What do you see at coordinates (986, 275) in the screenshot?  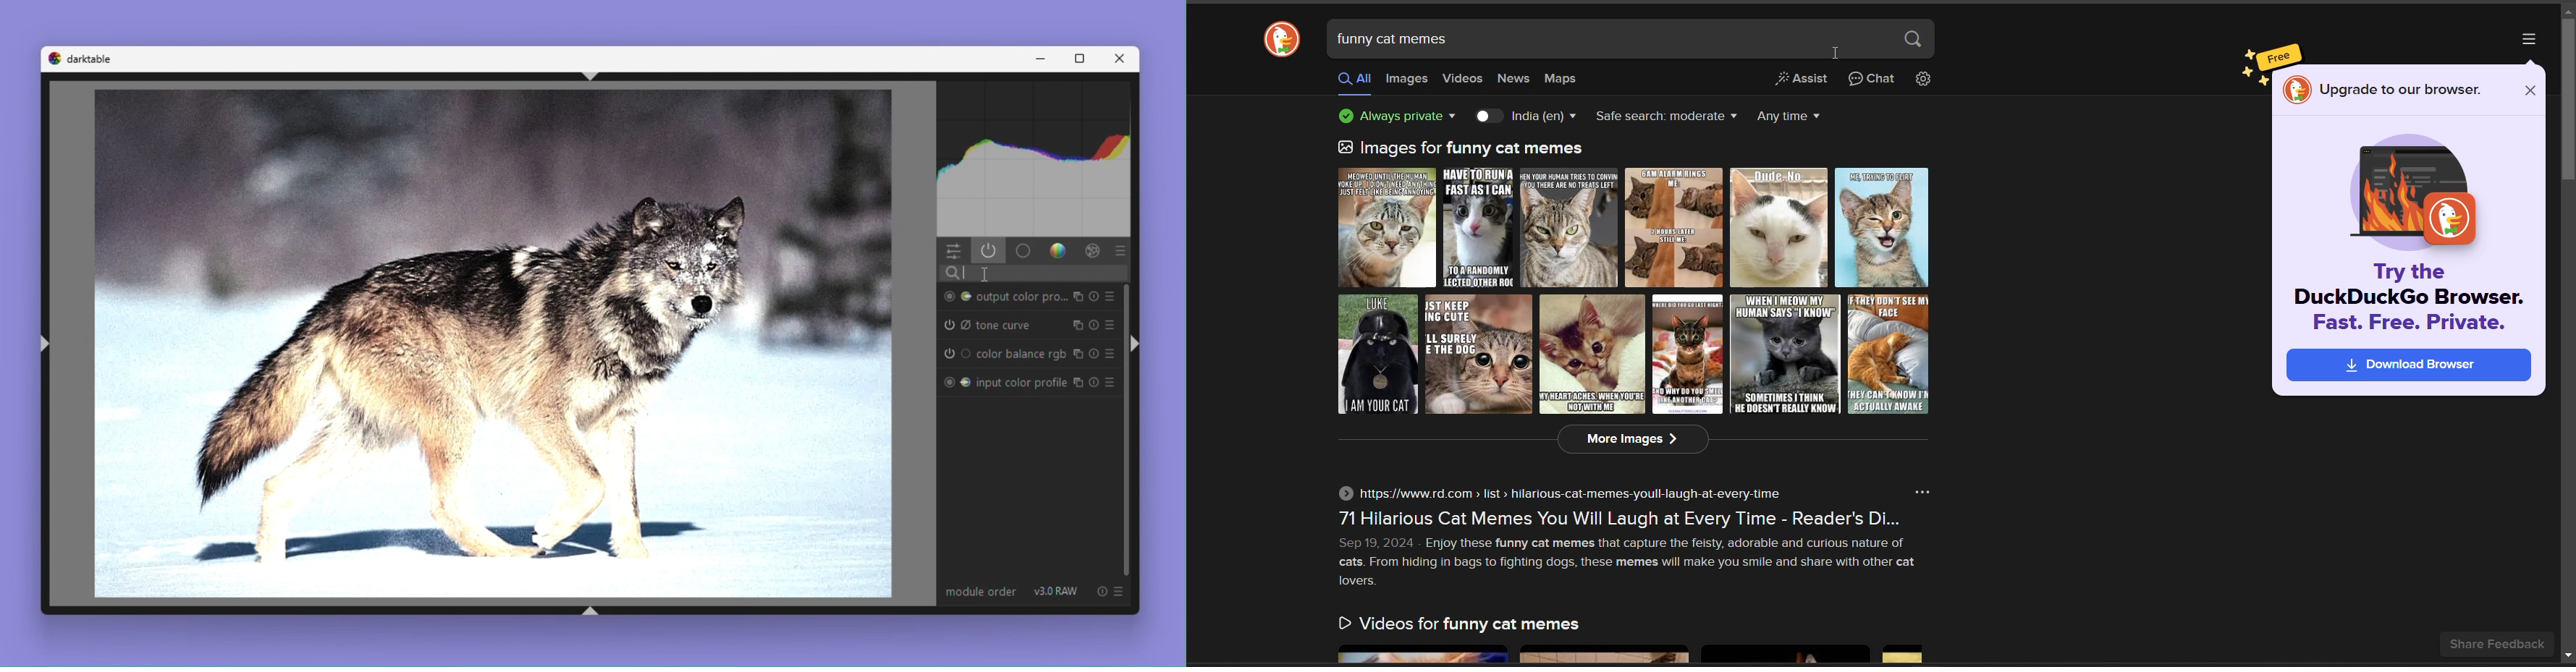 I see `text cursor` at bounding box center [986, 275].